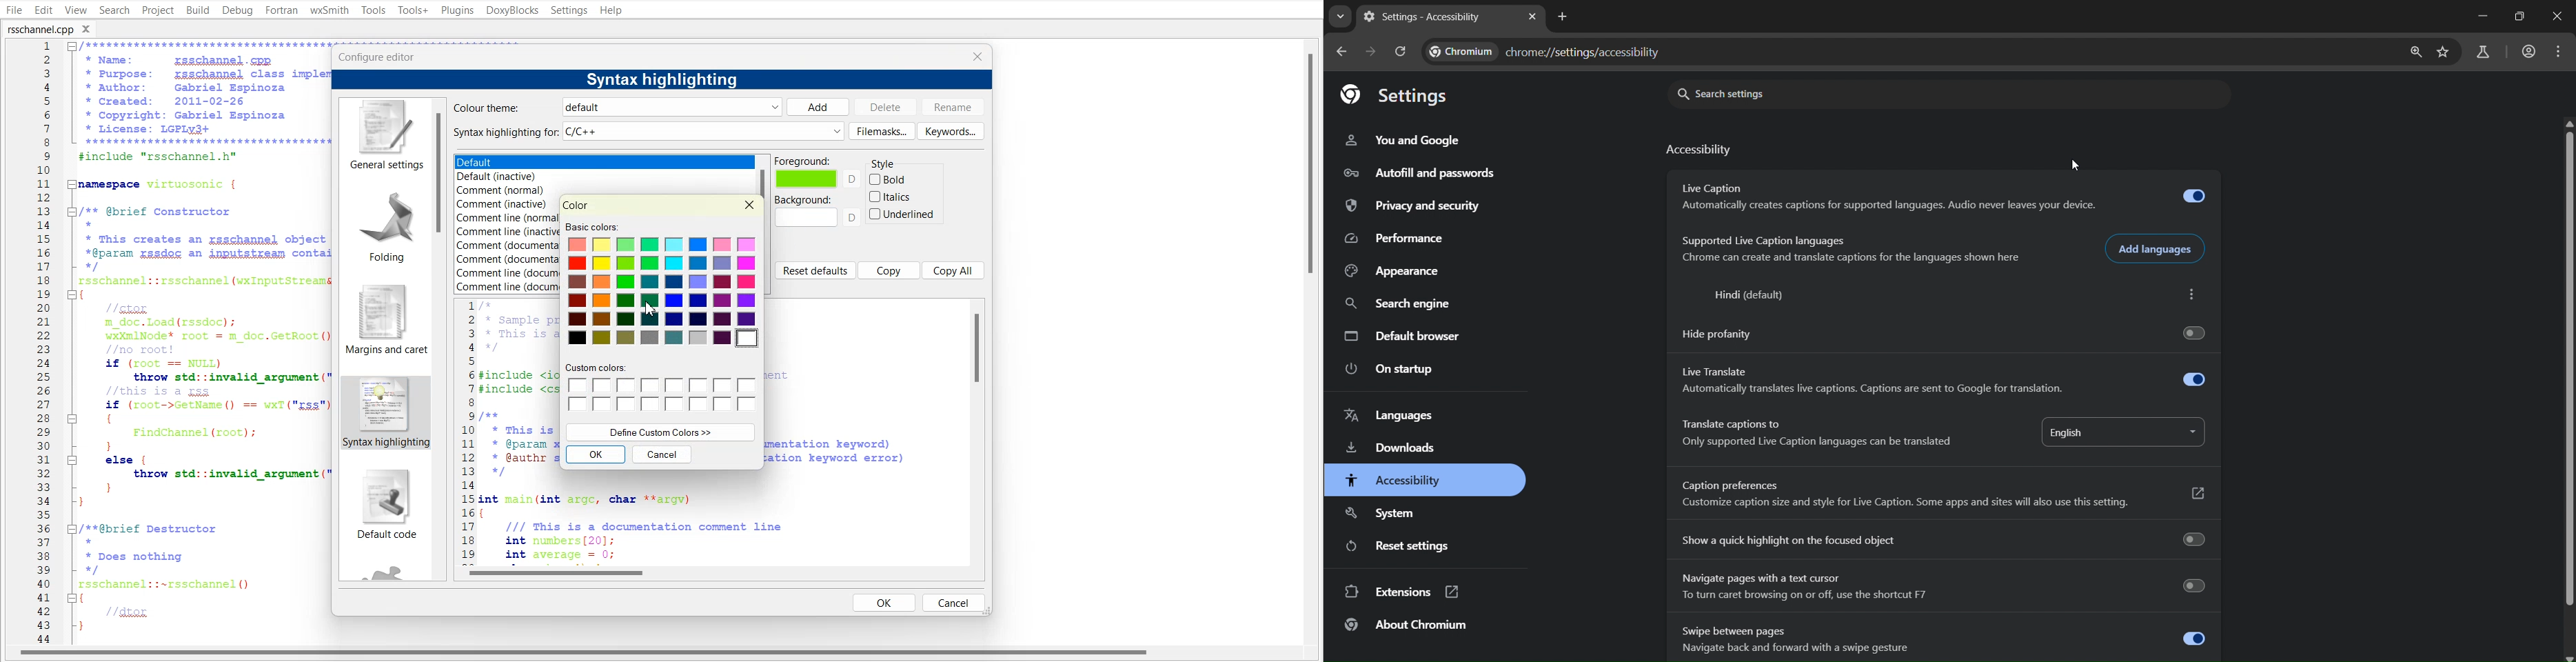 The width and height of the screenshot is (2576, 672). Describe the element at coordinates (884, 602) in the screenshot. I see `OK` at that location.